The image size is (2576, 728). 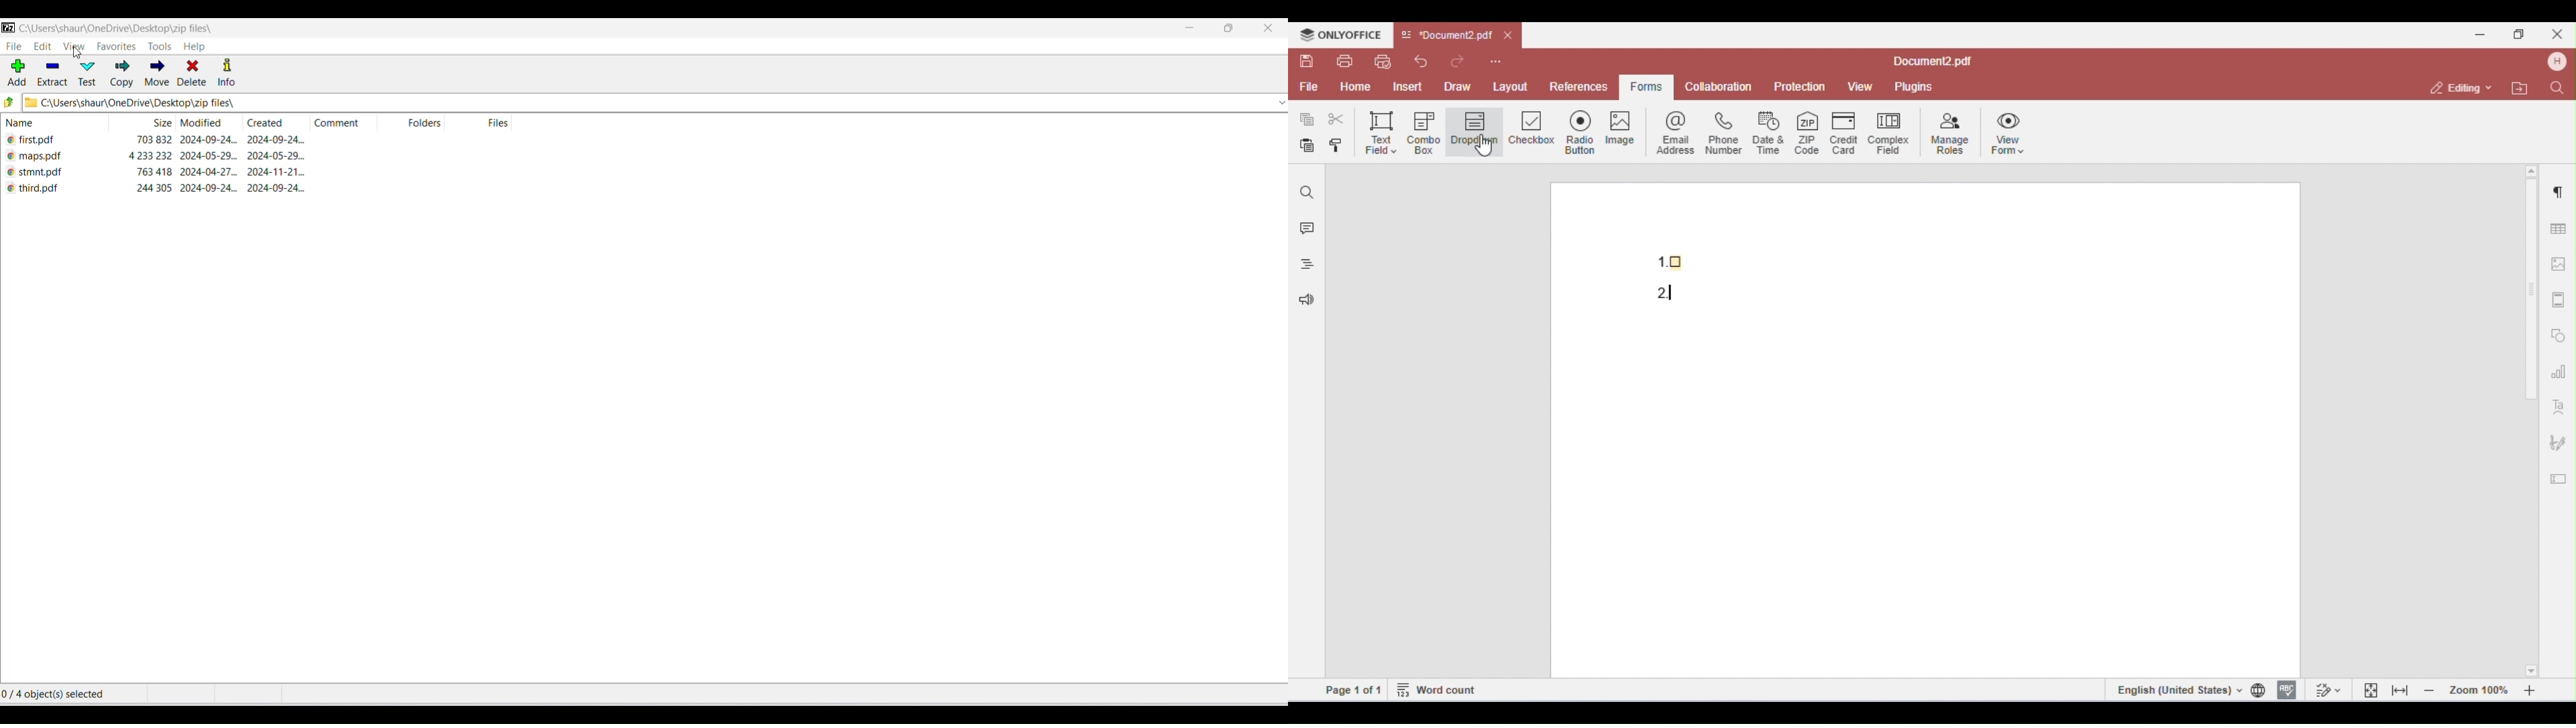 What do you see at coordinates (42, 46) in the screenshot?
I see `edit` at bounding box center [42, 46].